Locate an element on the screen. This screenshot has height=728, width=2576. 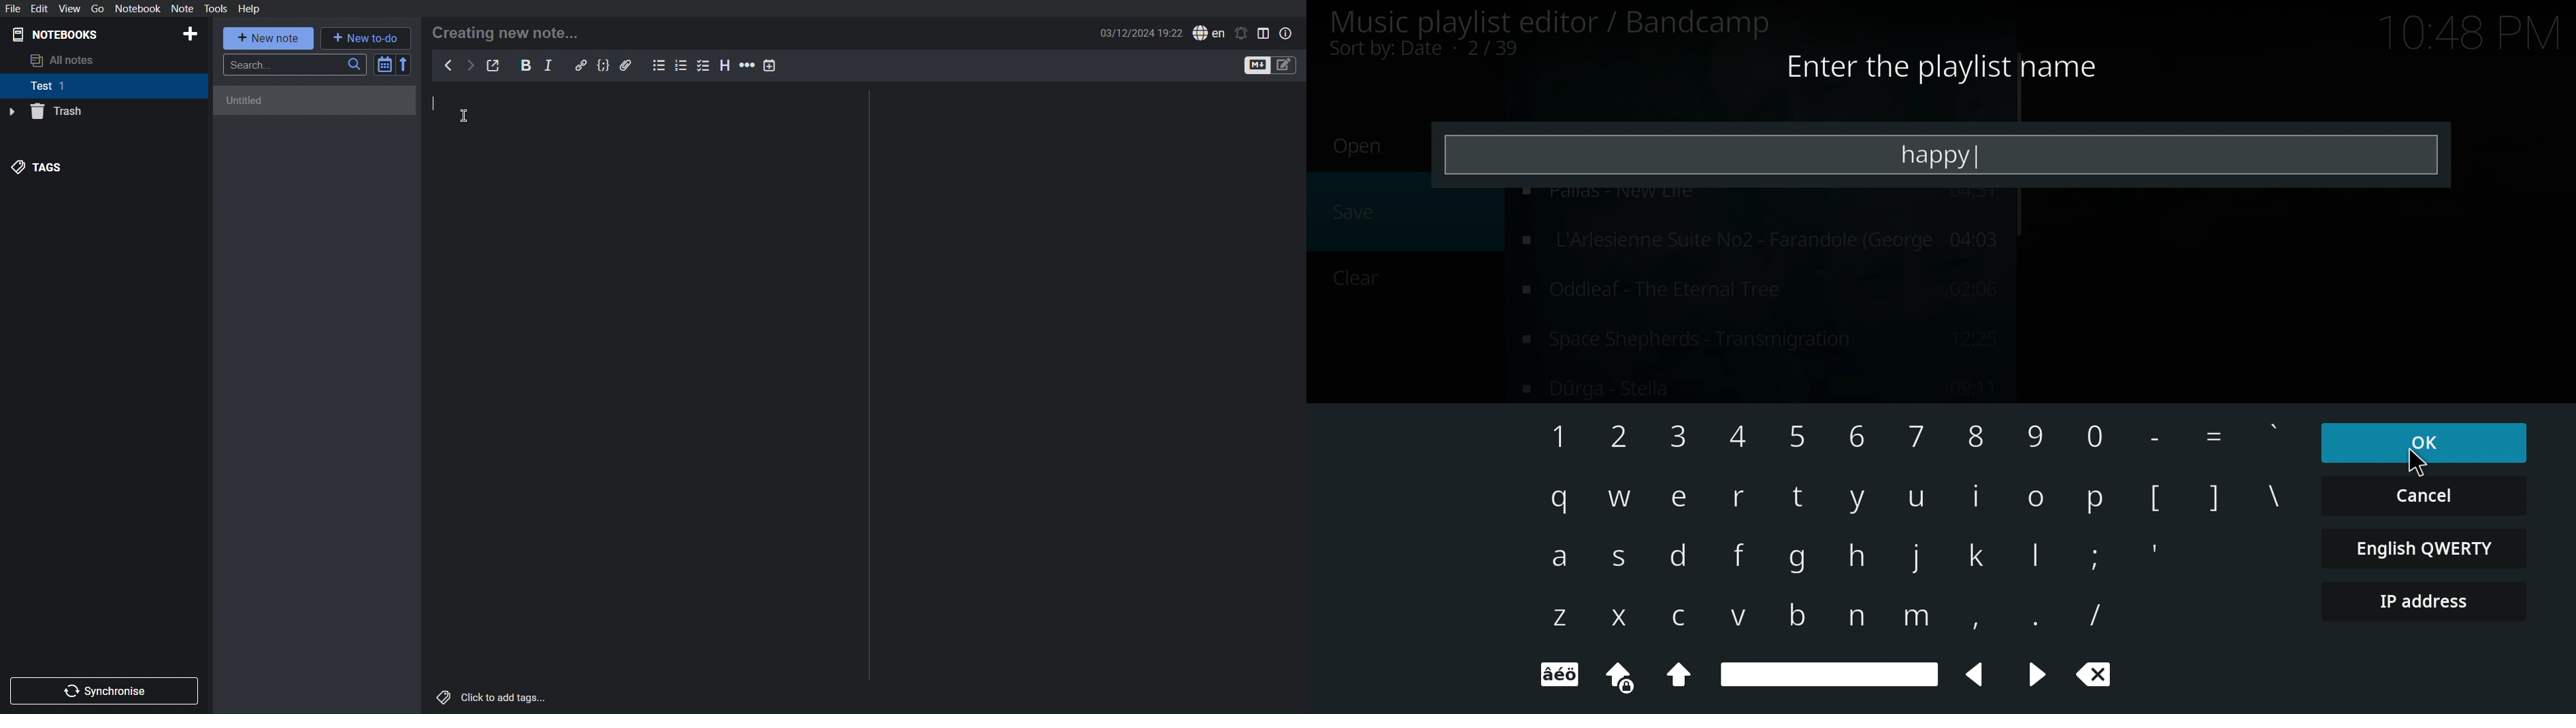
Click to add tags is located at coordinates (491, 698).